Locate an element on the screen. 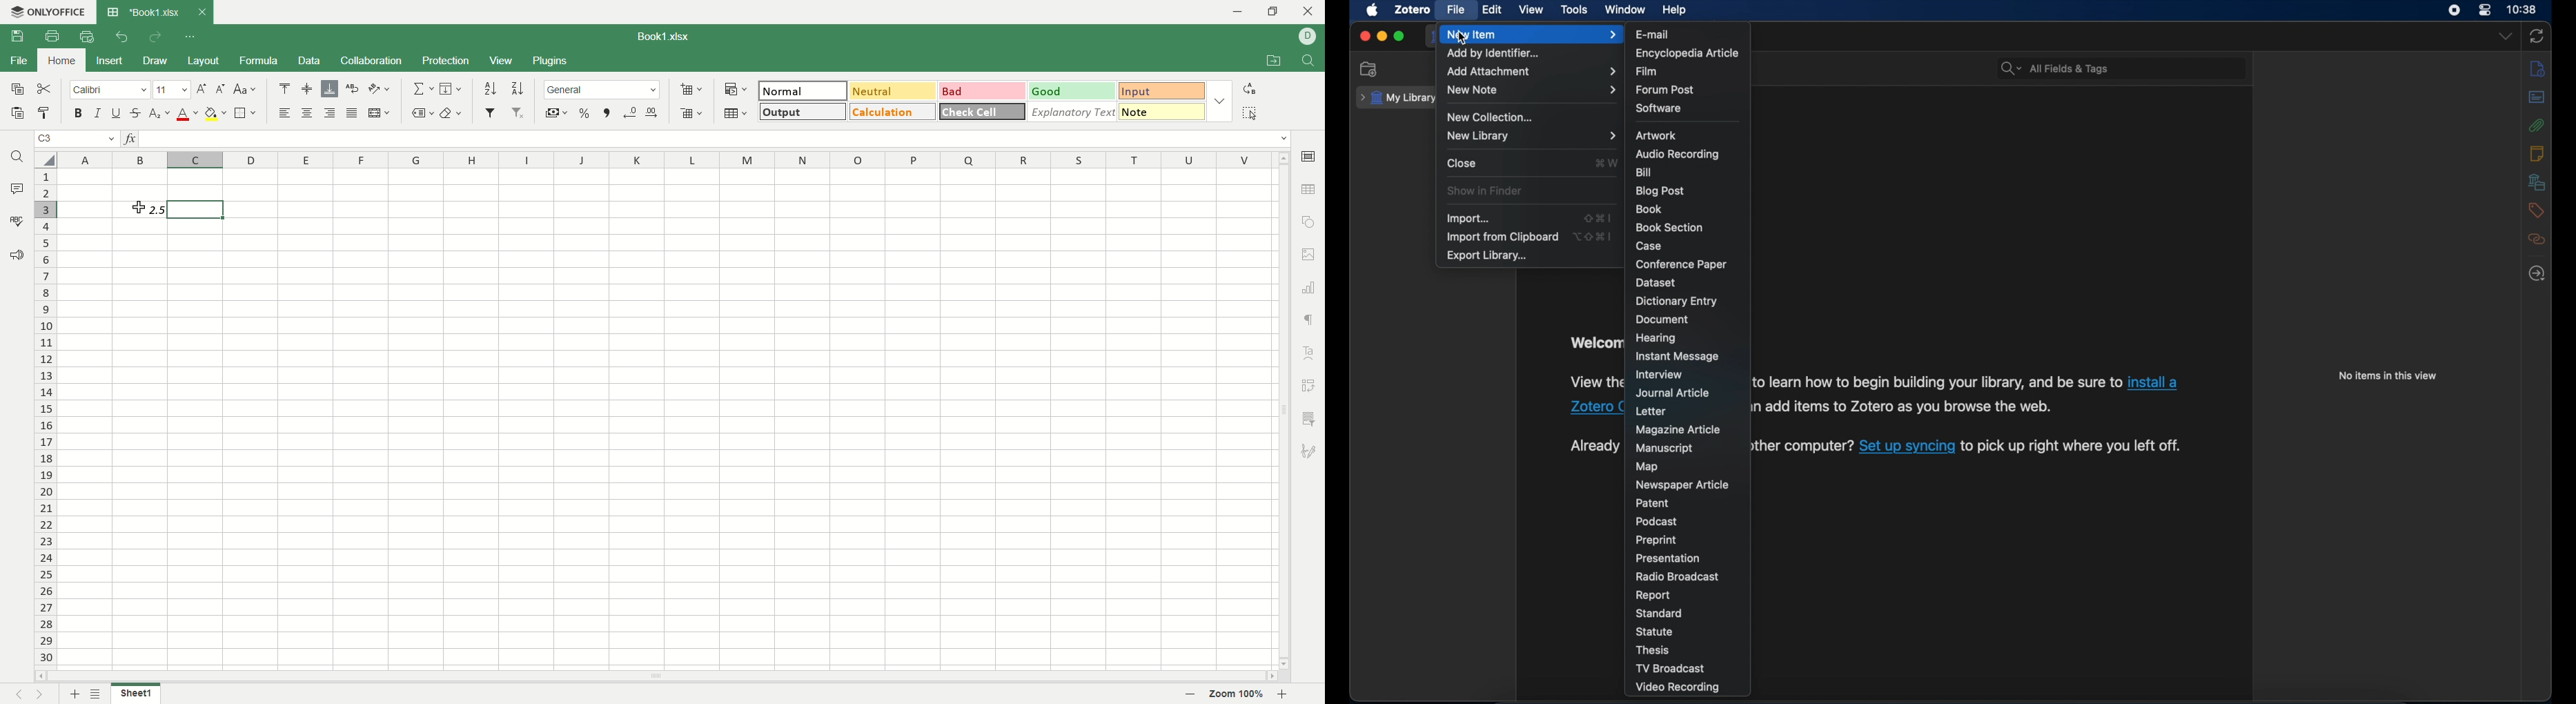 Image resolution: width=2576 pixels, height=728 pixels. redo is located at coordinates (156, 36).